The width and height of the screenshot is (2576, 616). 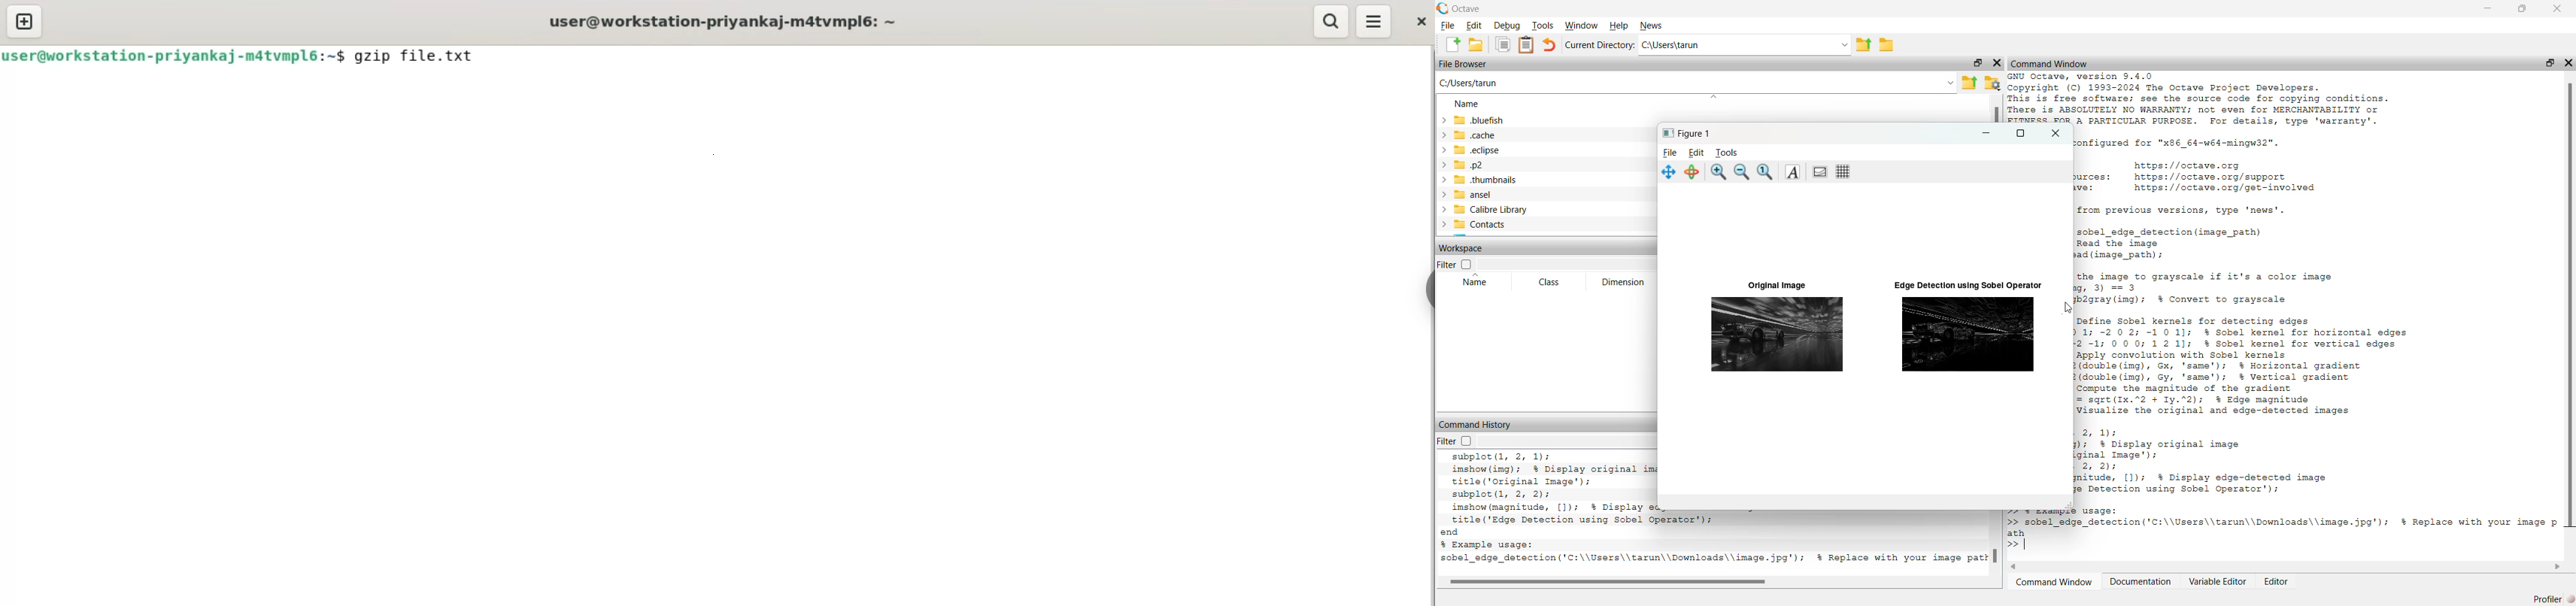 What do you see at coordinates (1331, 23) in the screenshot?
I see `search` at bounding box center [1331, 23].